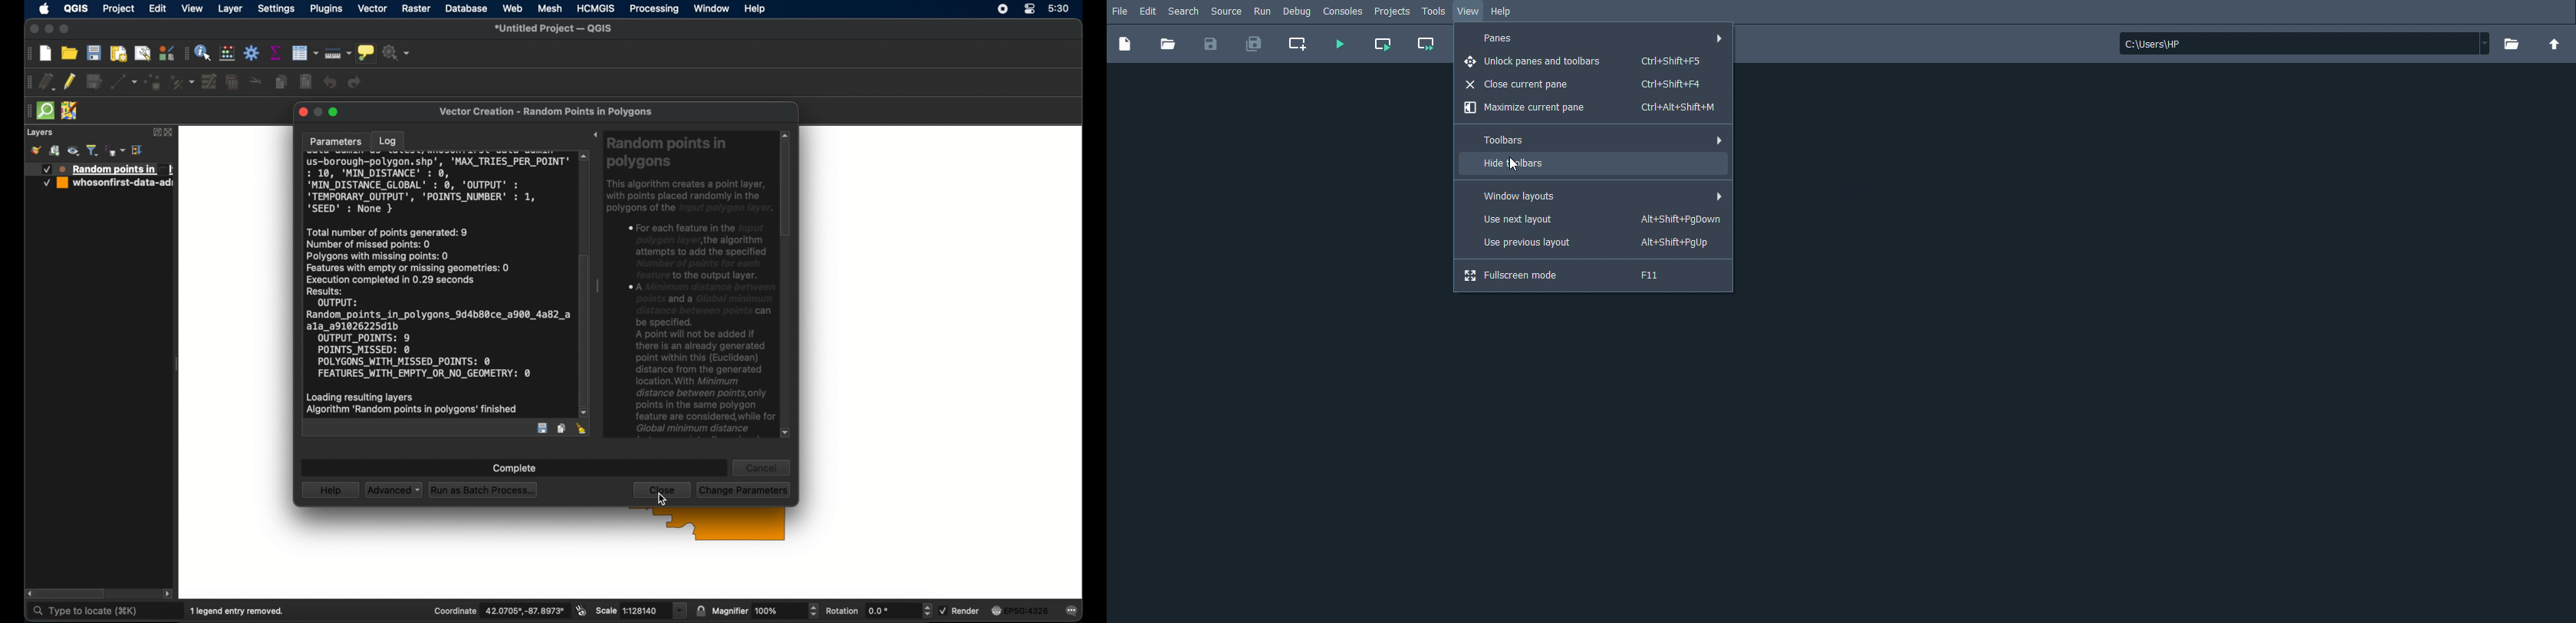  Describe the element at coordinates (237, 611) in the screenshot. I see `1 legend entry removed` at that location.